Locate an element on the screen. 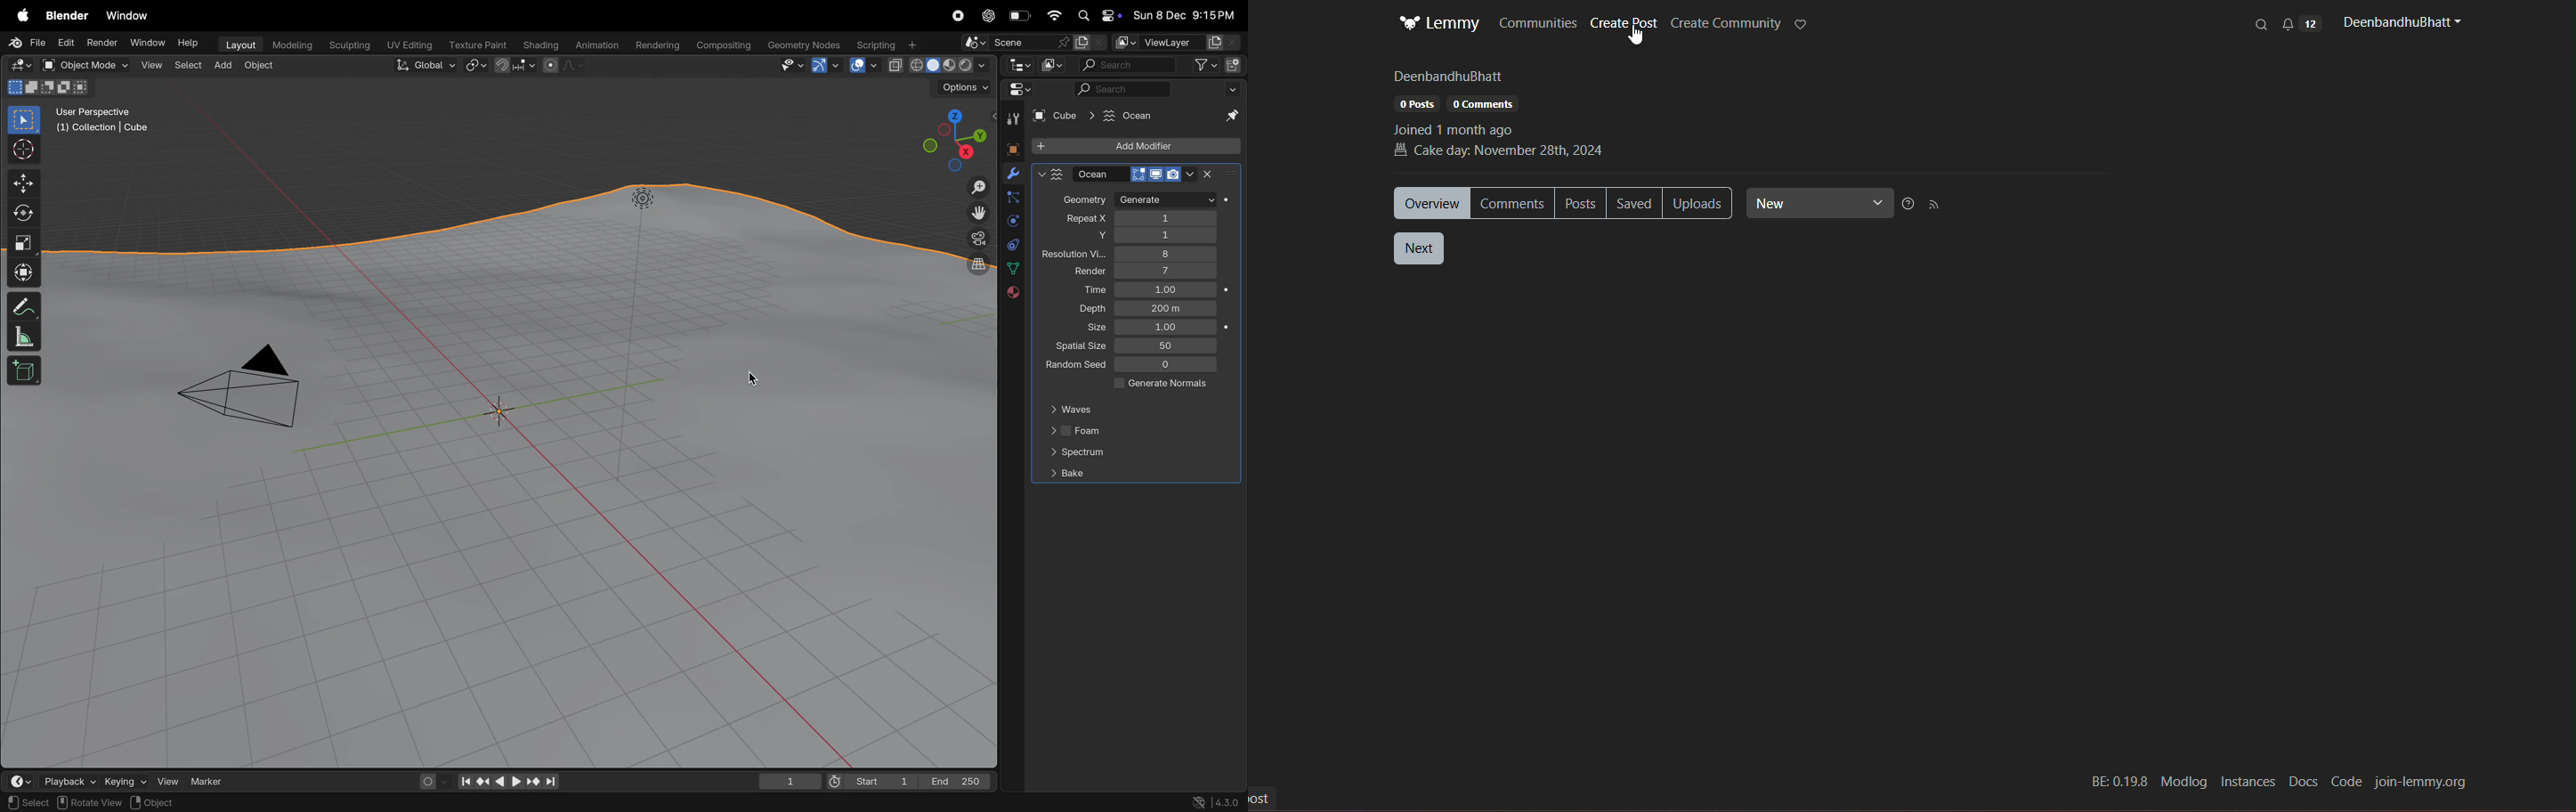 The image size is (2576, 812). view port shading is located at coordinates (938, 65).